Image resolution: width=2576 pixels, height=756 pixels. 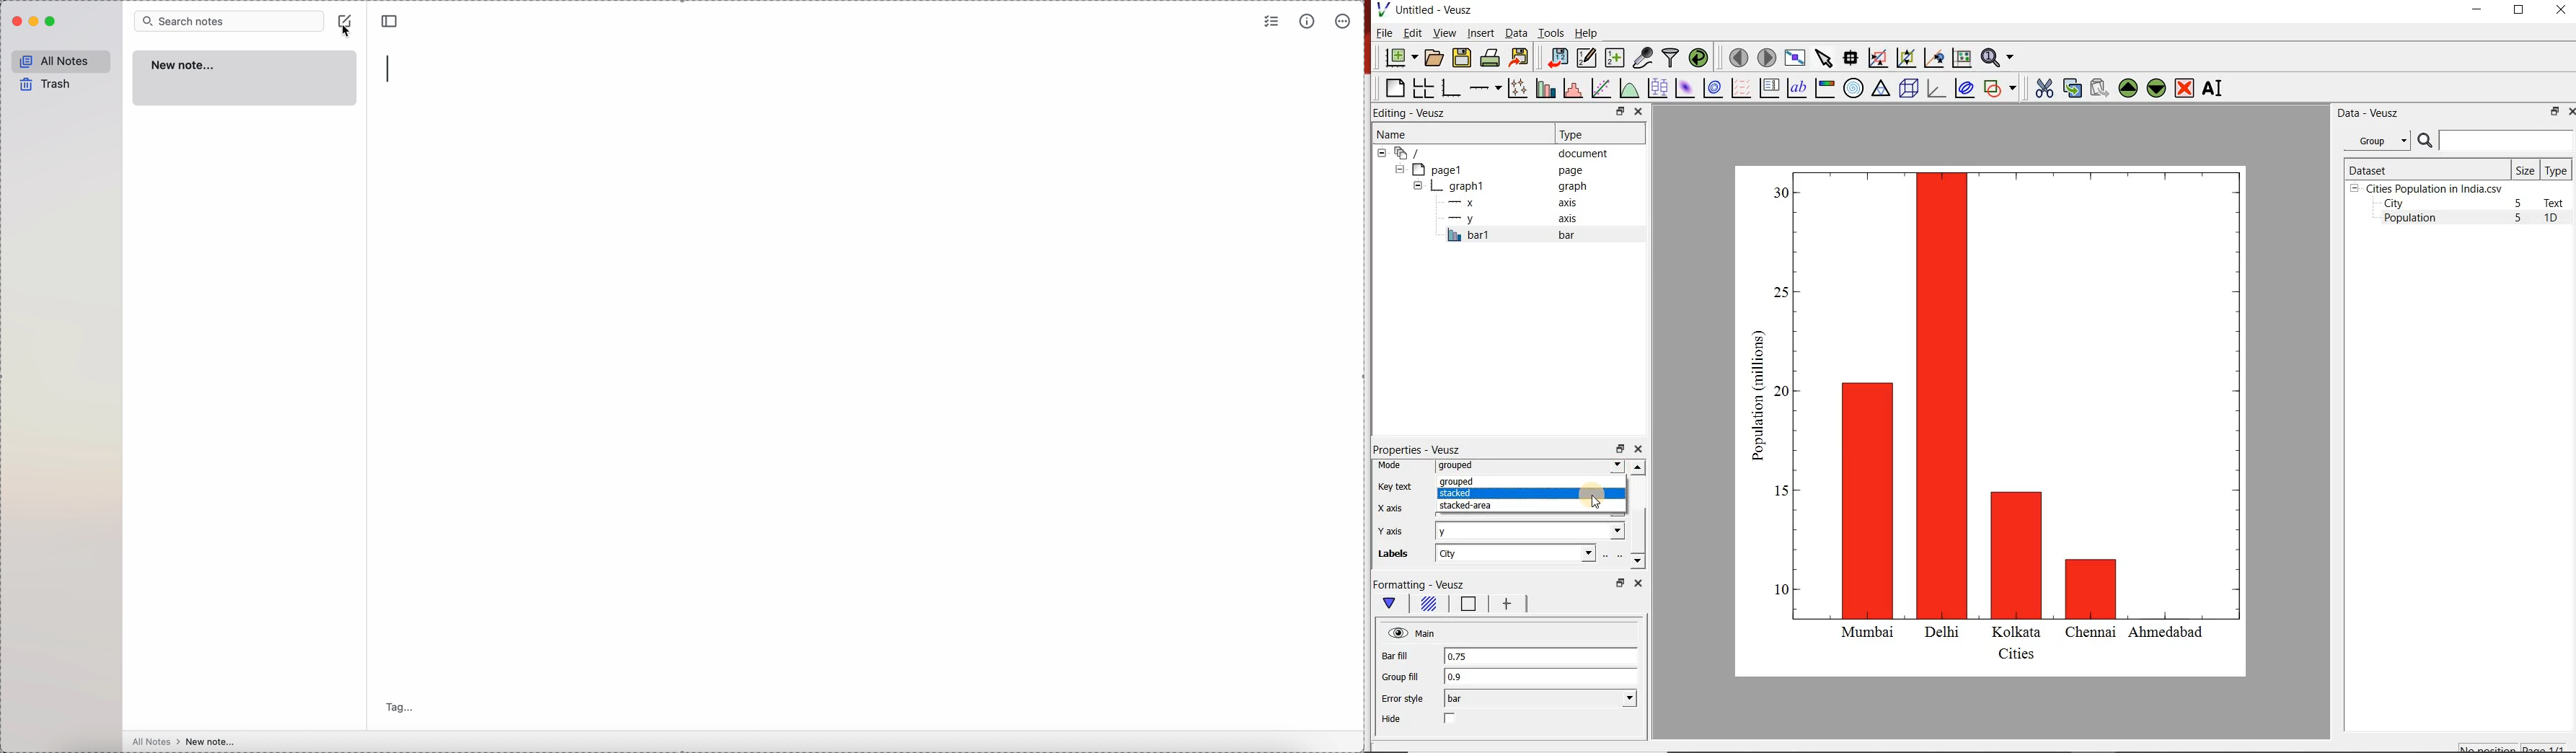 I want to click on Hide, so click(x=1393, y=719).